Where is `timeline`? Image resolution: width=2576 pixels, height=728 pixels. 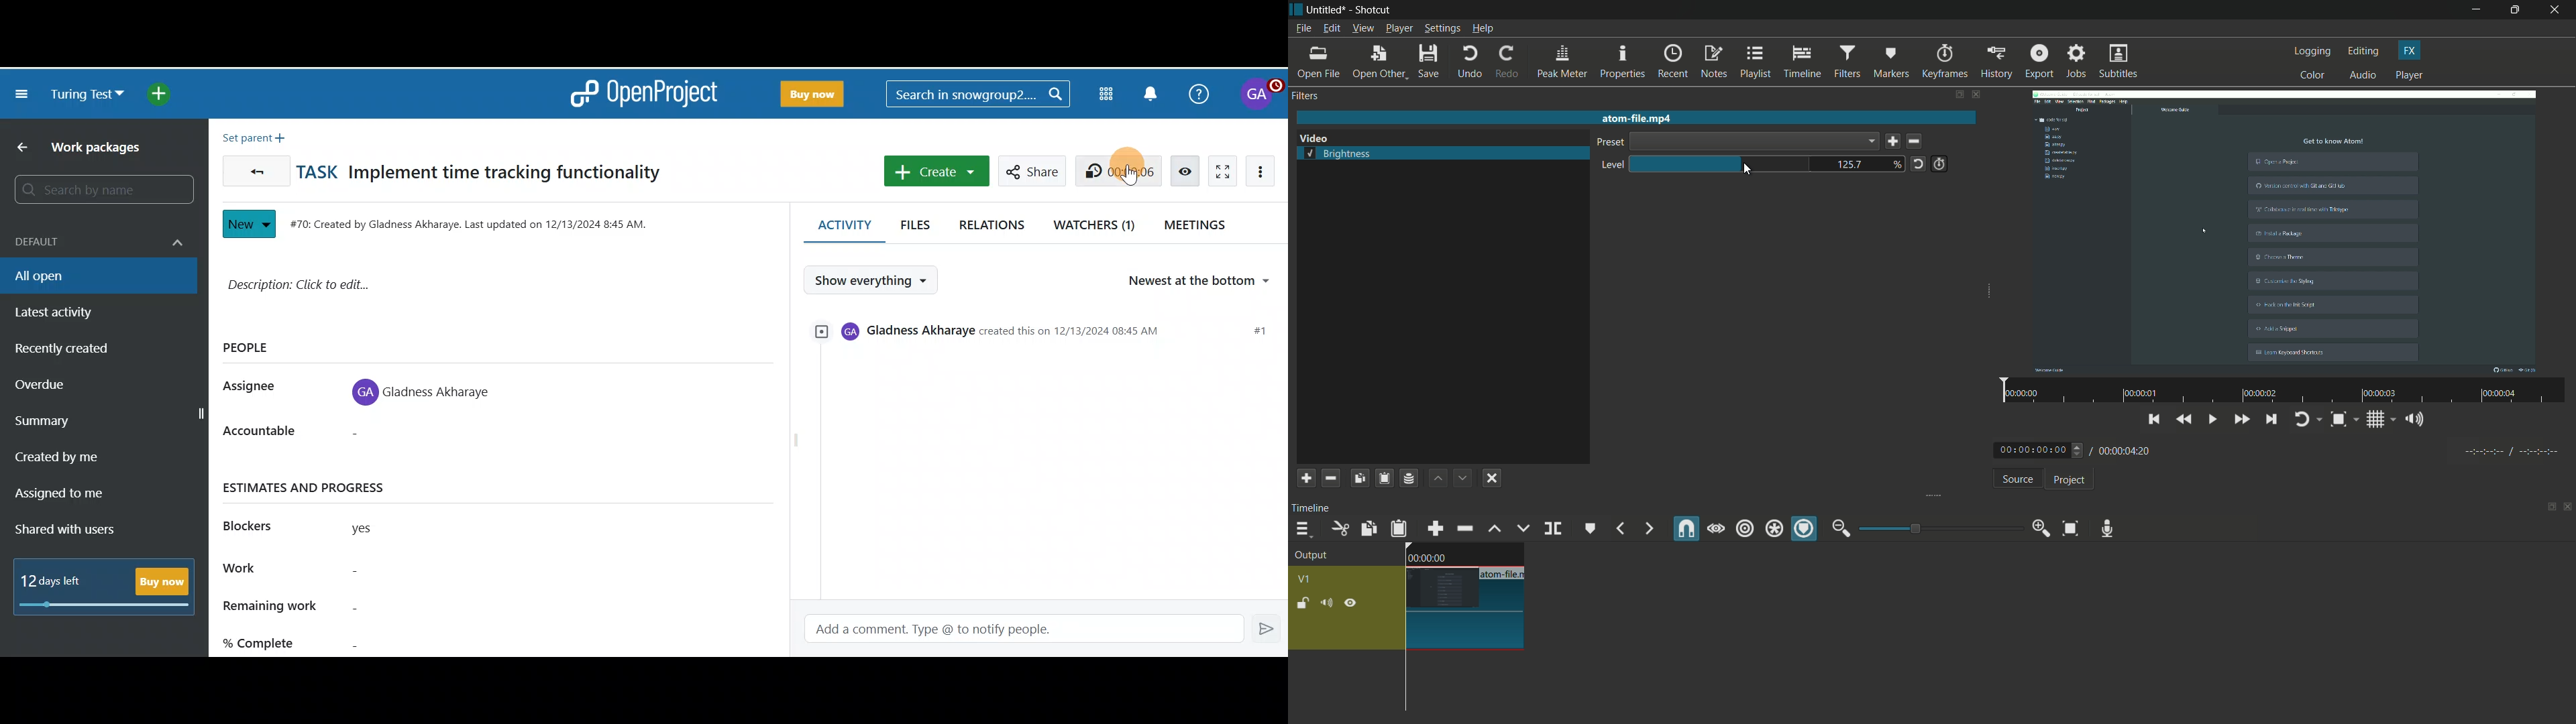
timeline is located at coordinates (1803, 62).